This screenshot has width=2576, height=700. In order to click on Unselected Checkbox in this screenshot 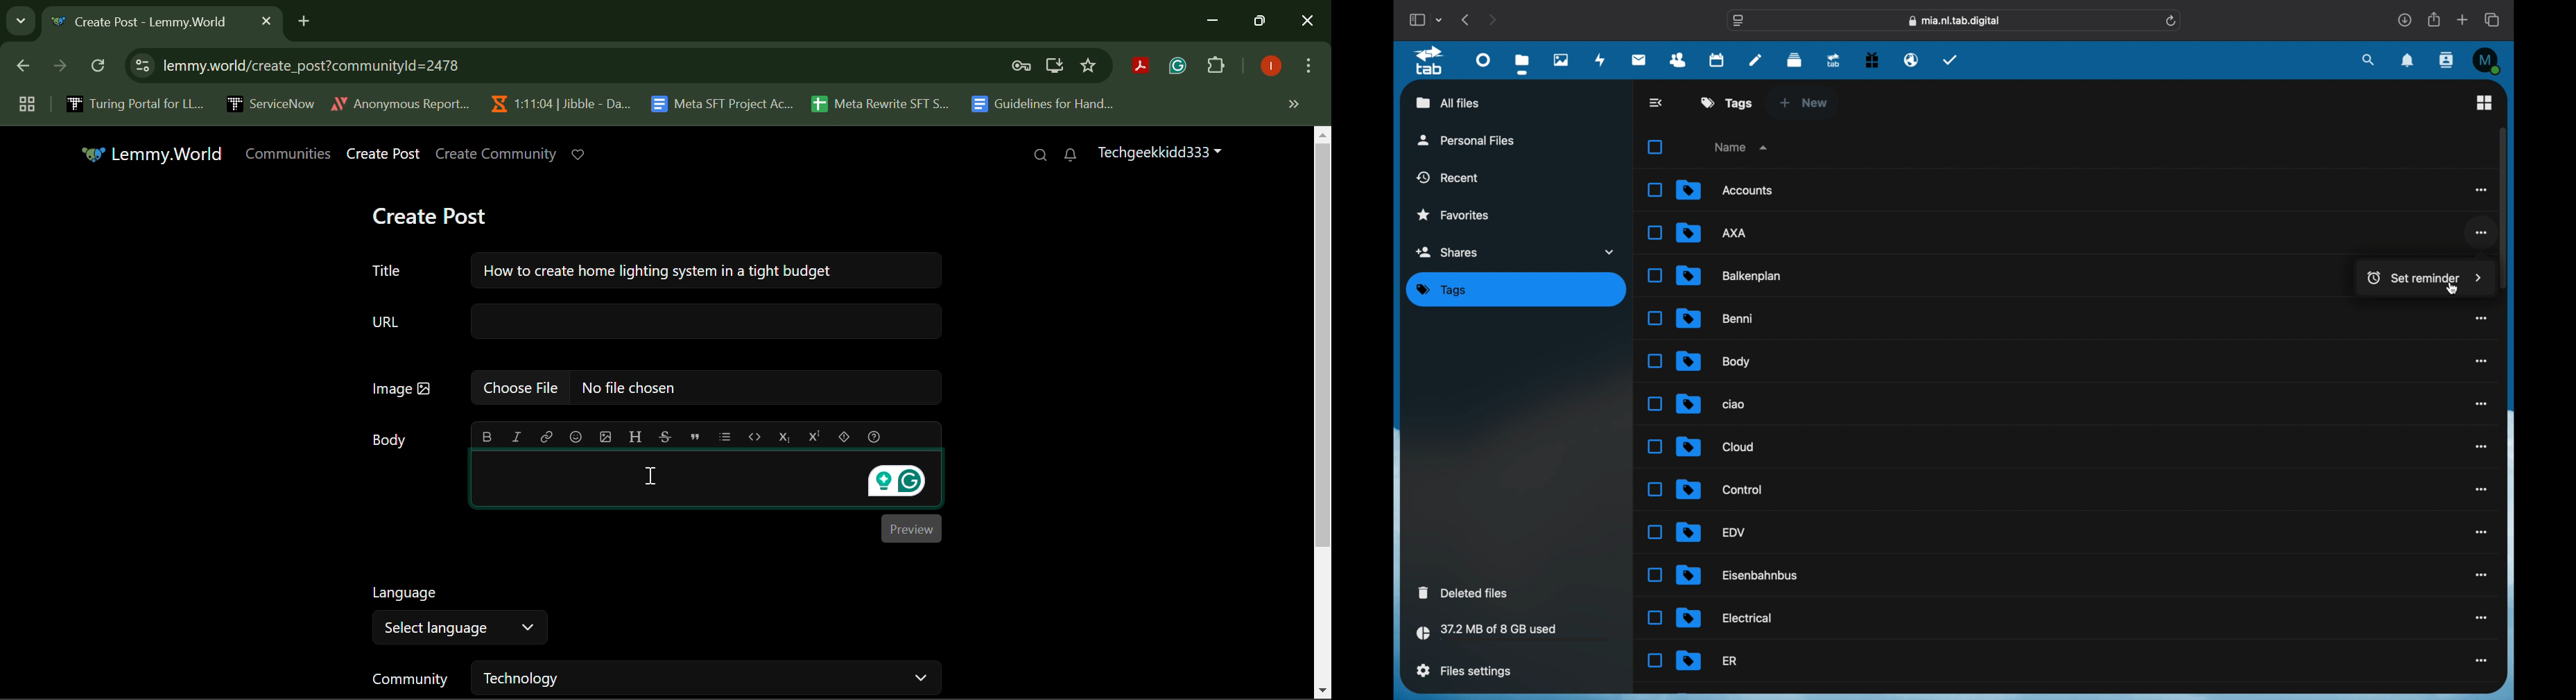, I will do `click(1654, 574)`.